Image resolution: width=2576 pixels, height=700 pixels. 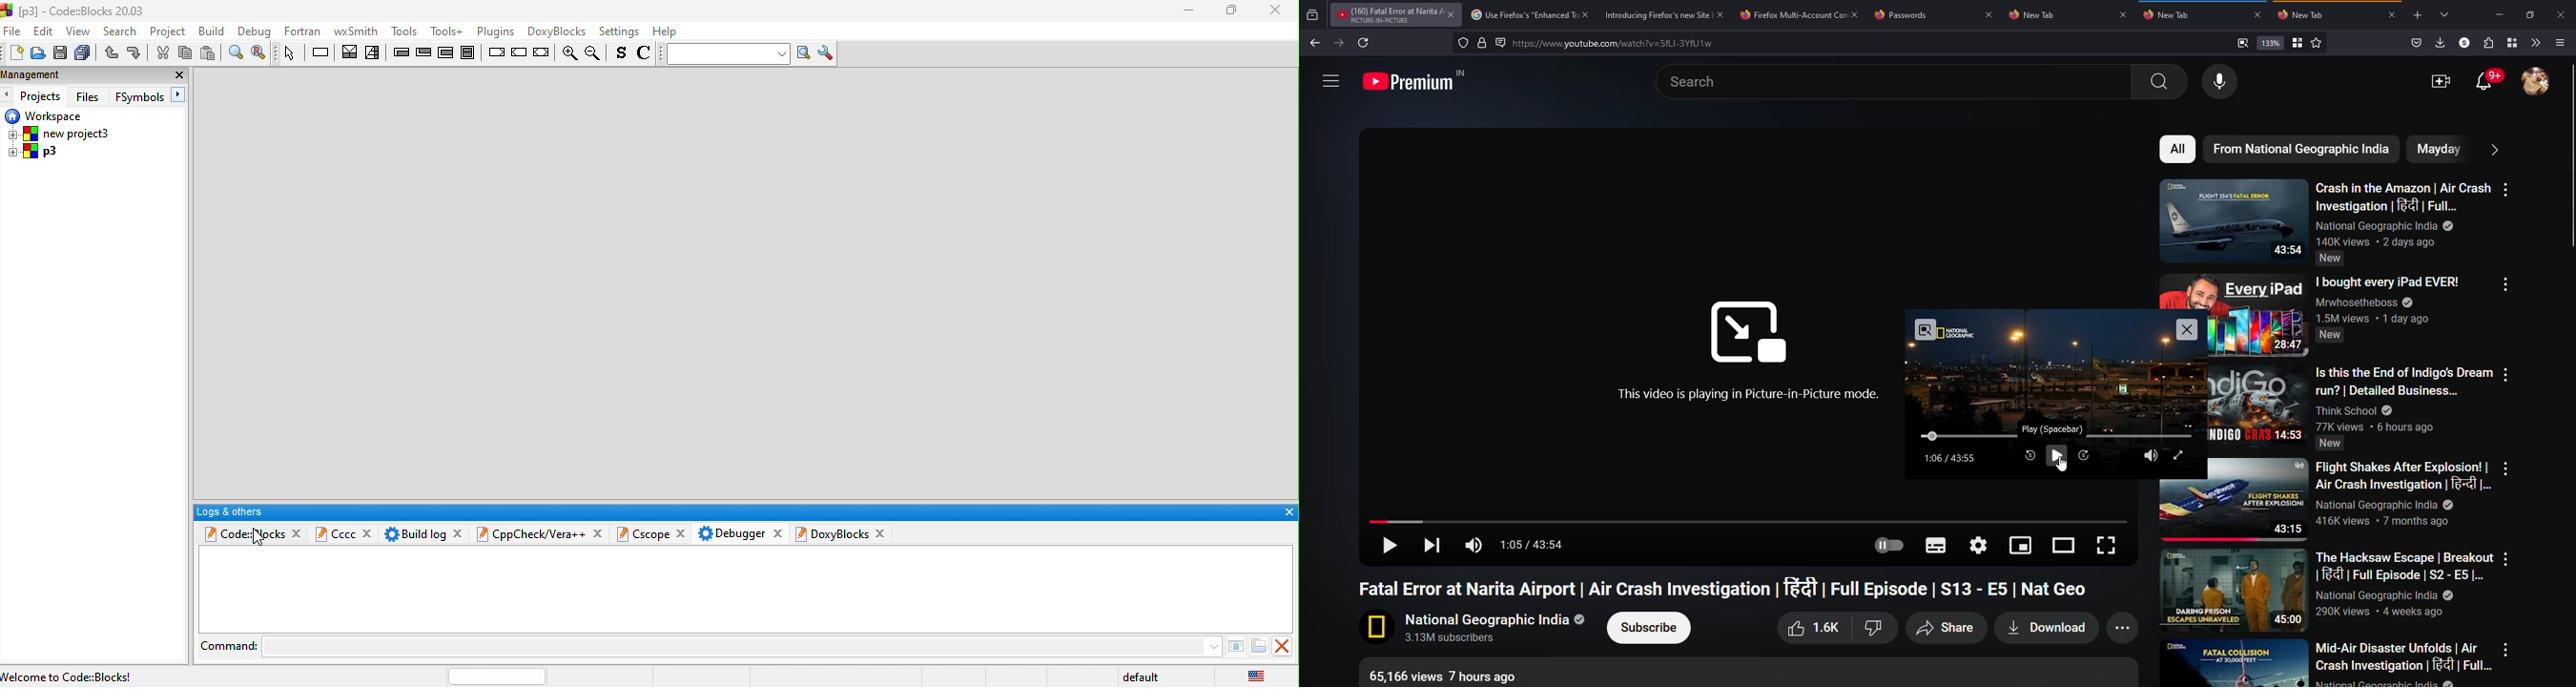 I want to click on channel name, logo and subscribers, so click(x=1475, y=628).